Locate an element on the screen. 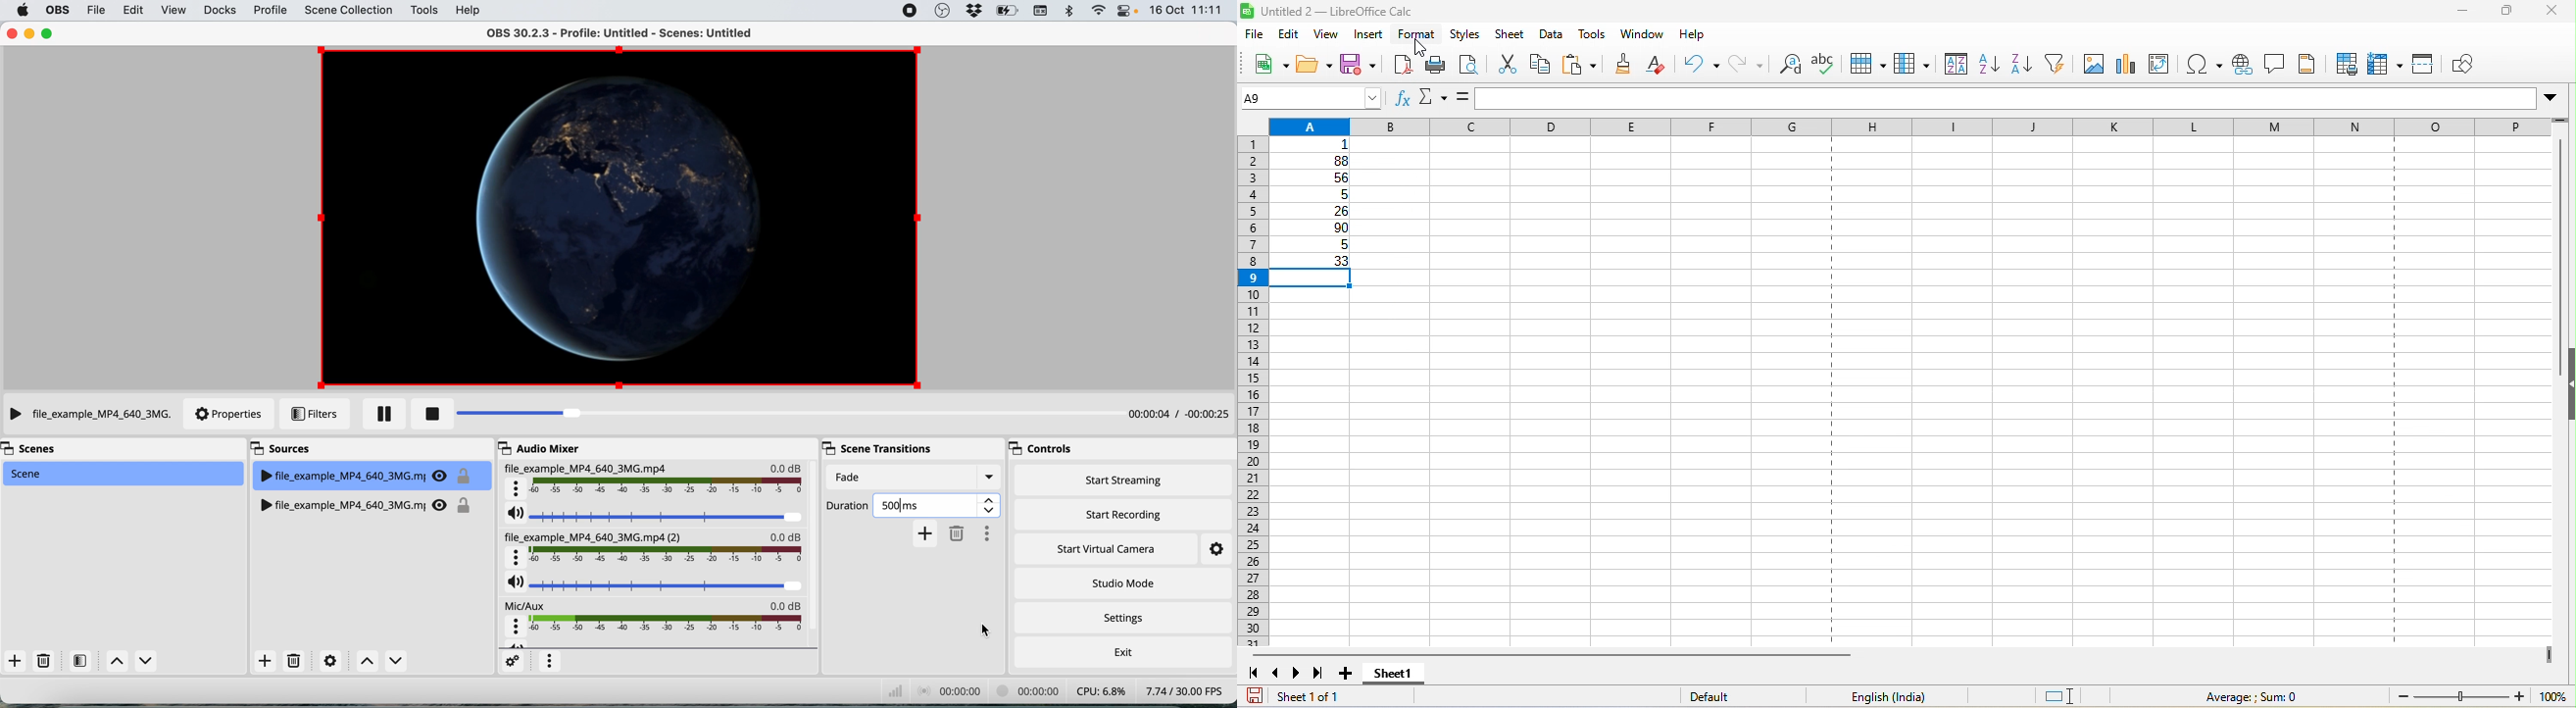 This screenshot has width=2576, height=728. stop is located at coordinates (430, 414).